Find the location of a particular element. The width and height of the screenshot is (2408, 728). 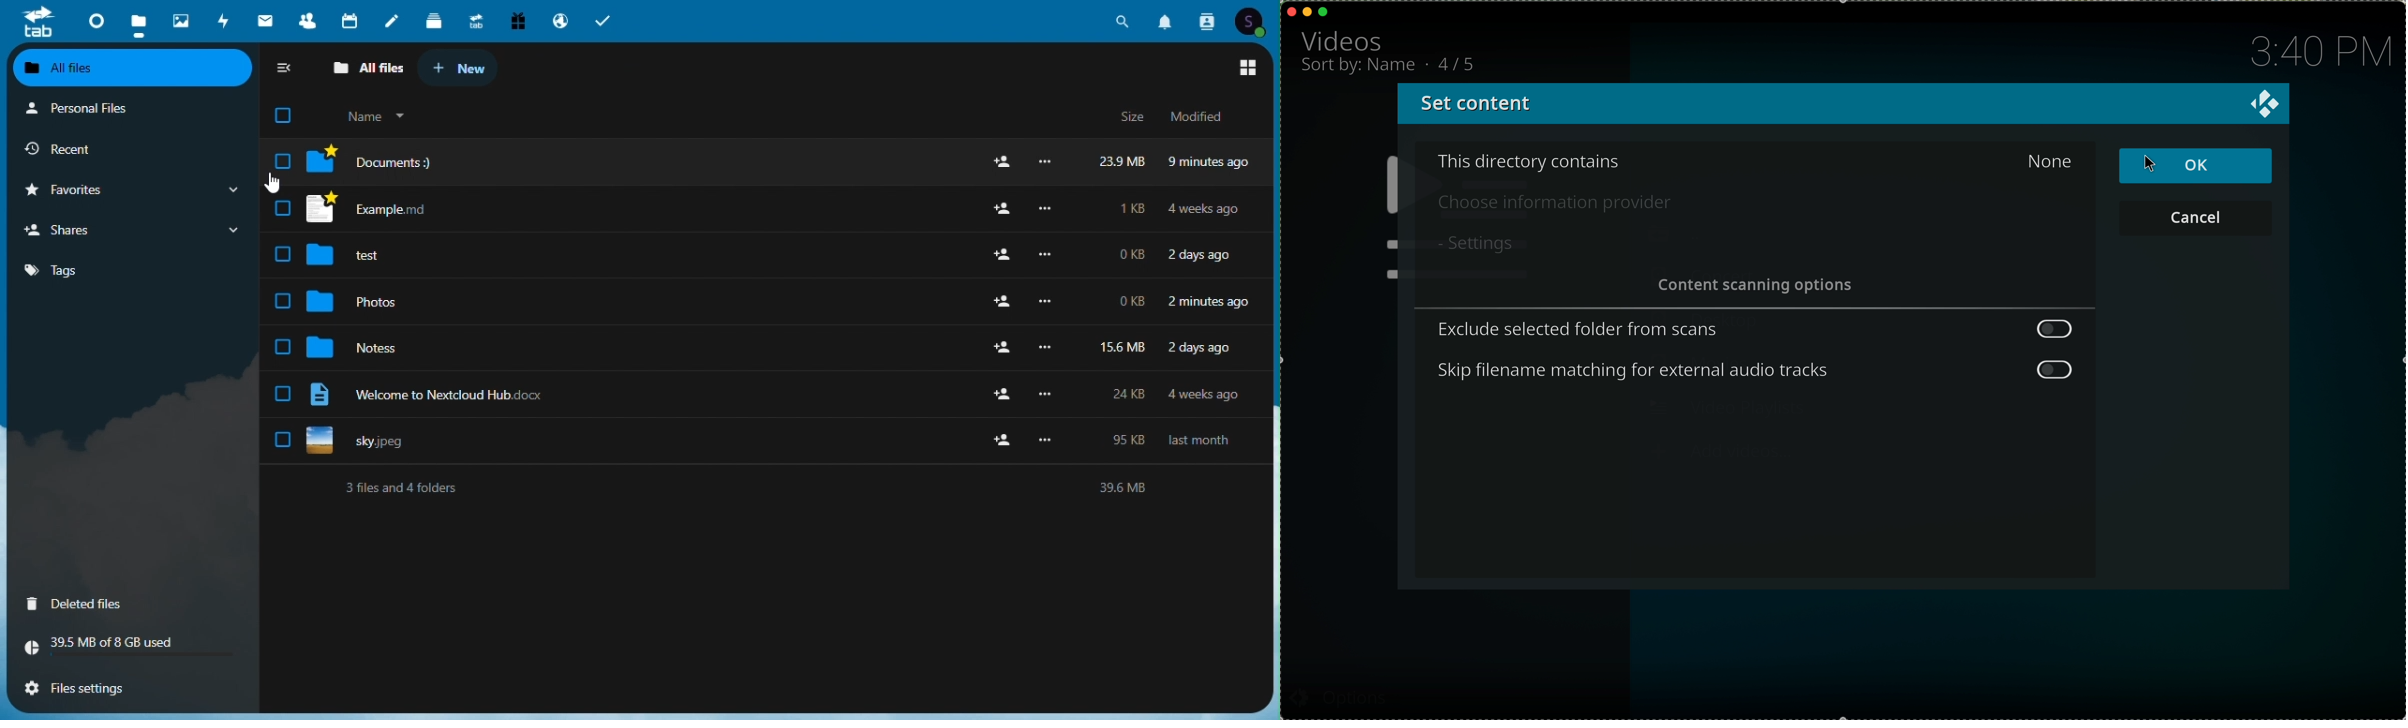

time is located at coordinates (2319, 52).